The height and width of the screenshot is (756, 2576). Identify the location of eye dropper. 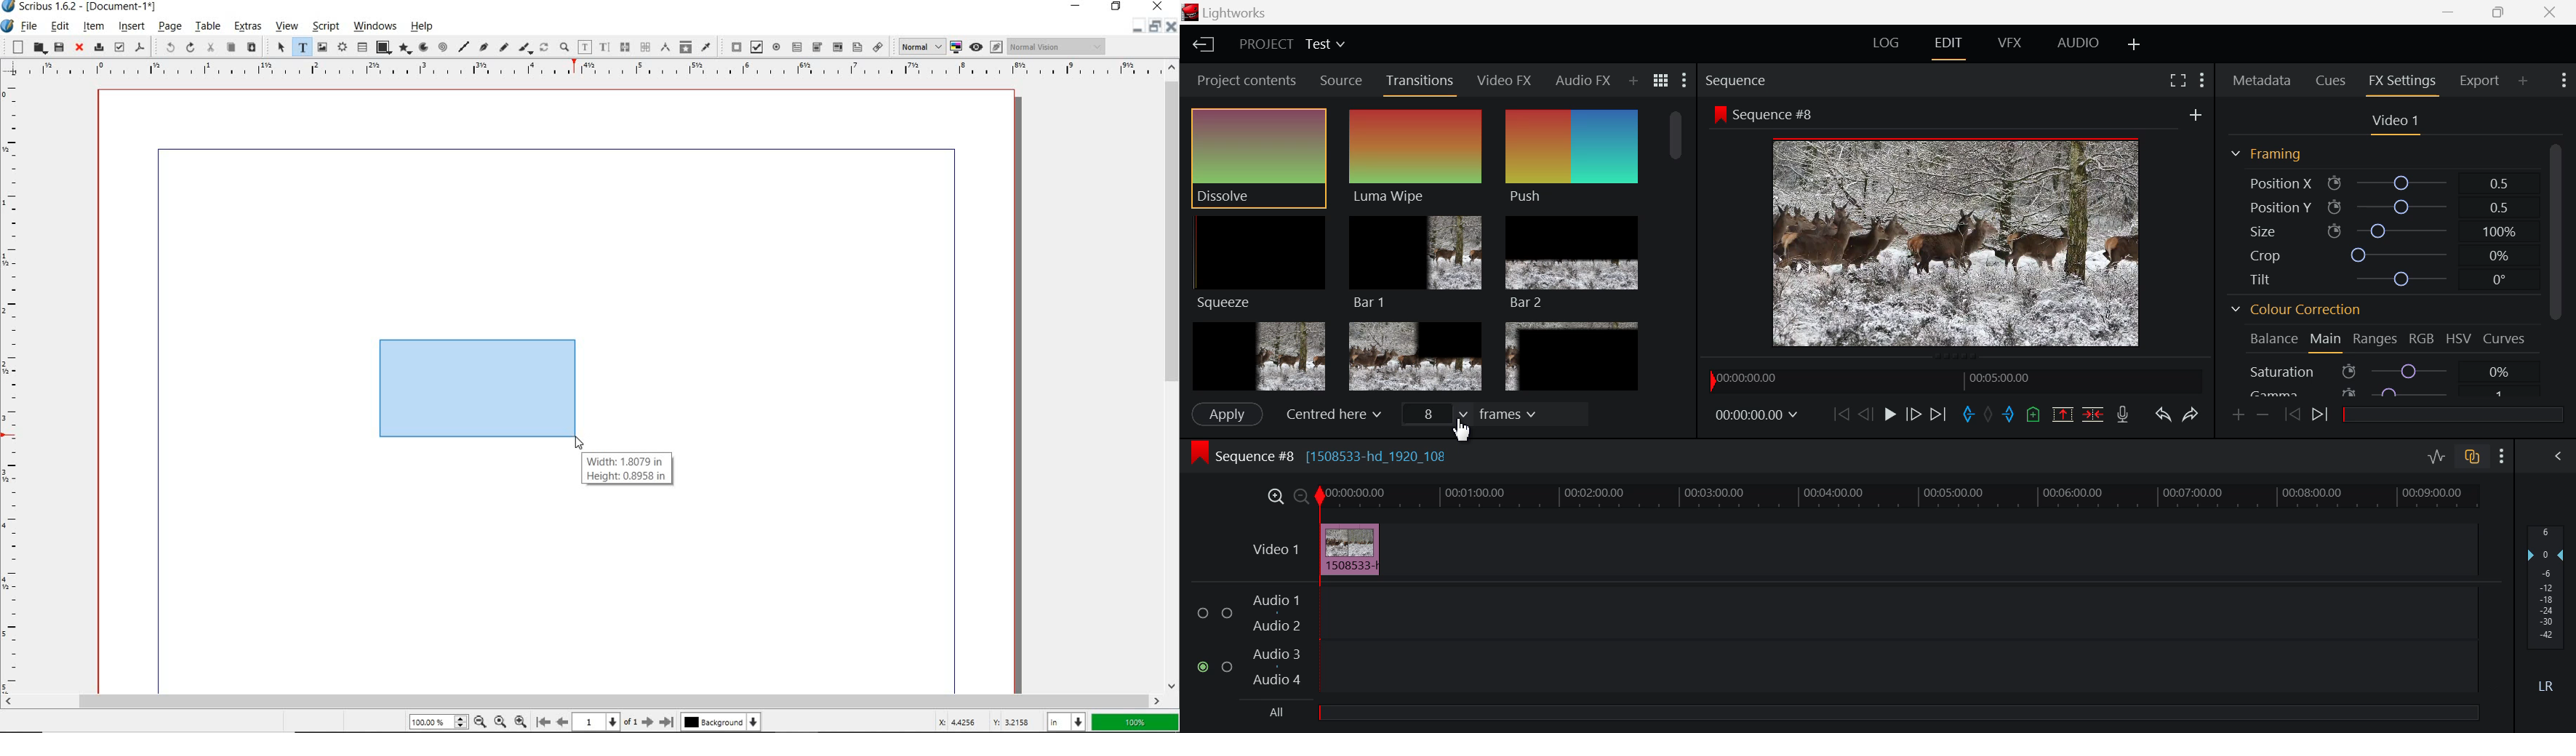
(706, 46).